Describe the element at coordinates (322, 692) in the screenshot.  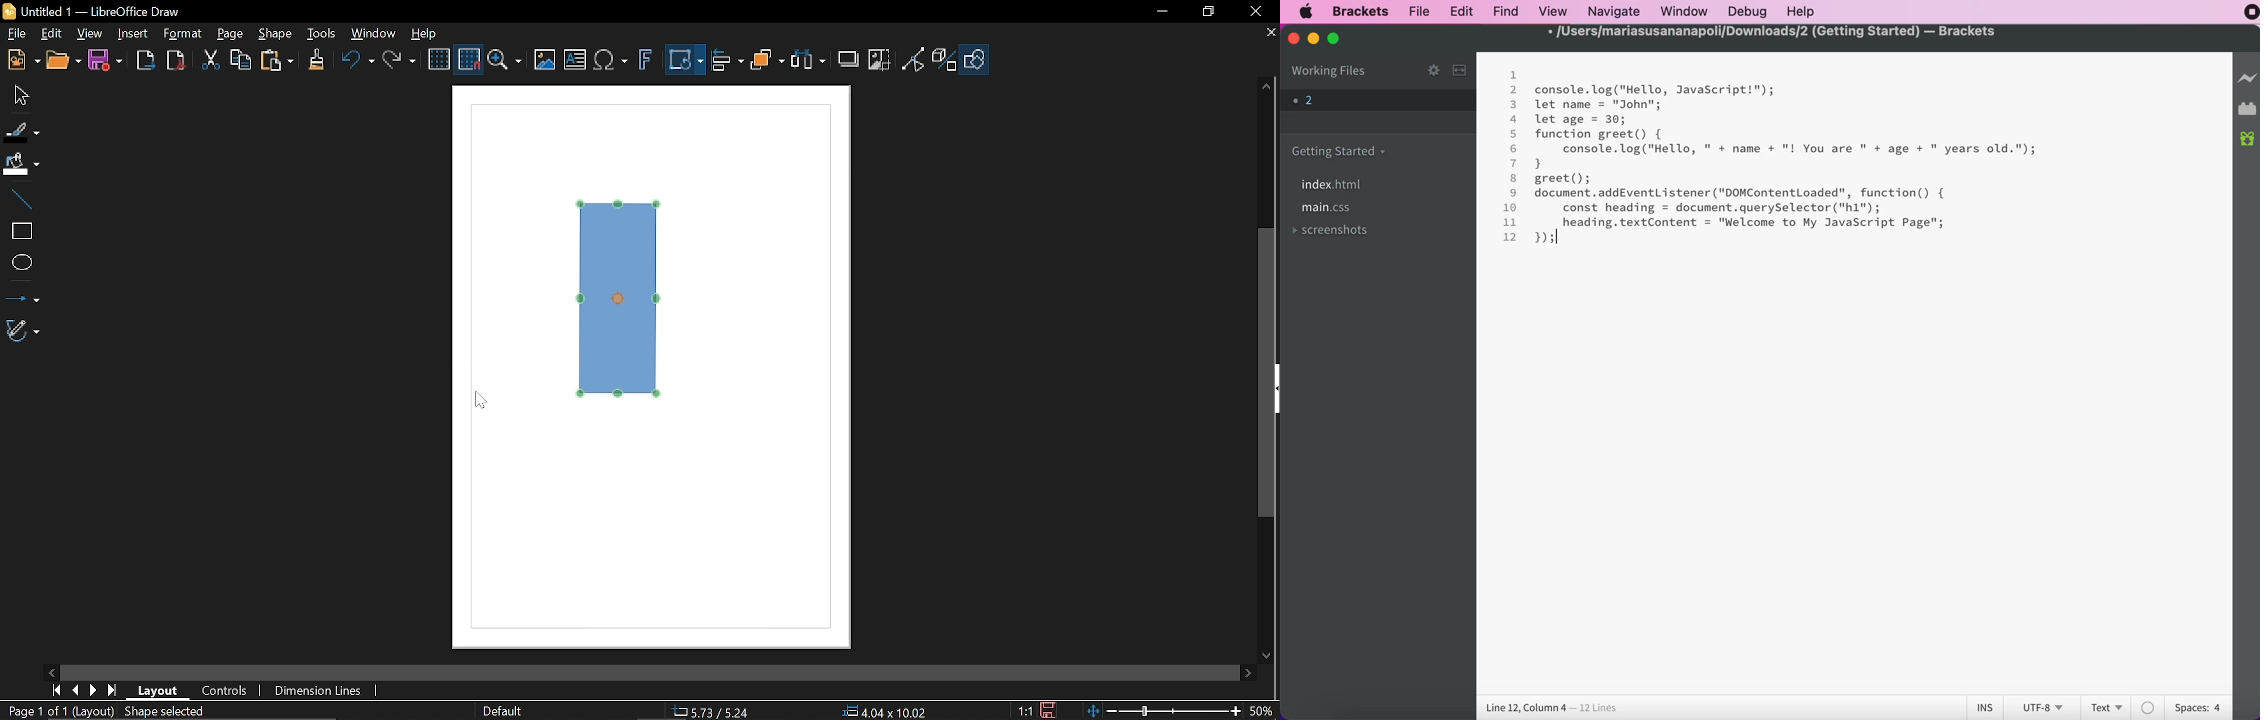
I see `Dimension lines` at that location.